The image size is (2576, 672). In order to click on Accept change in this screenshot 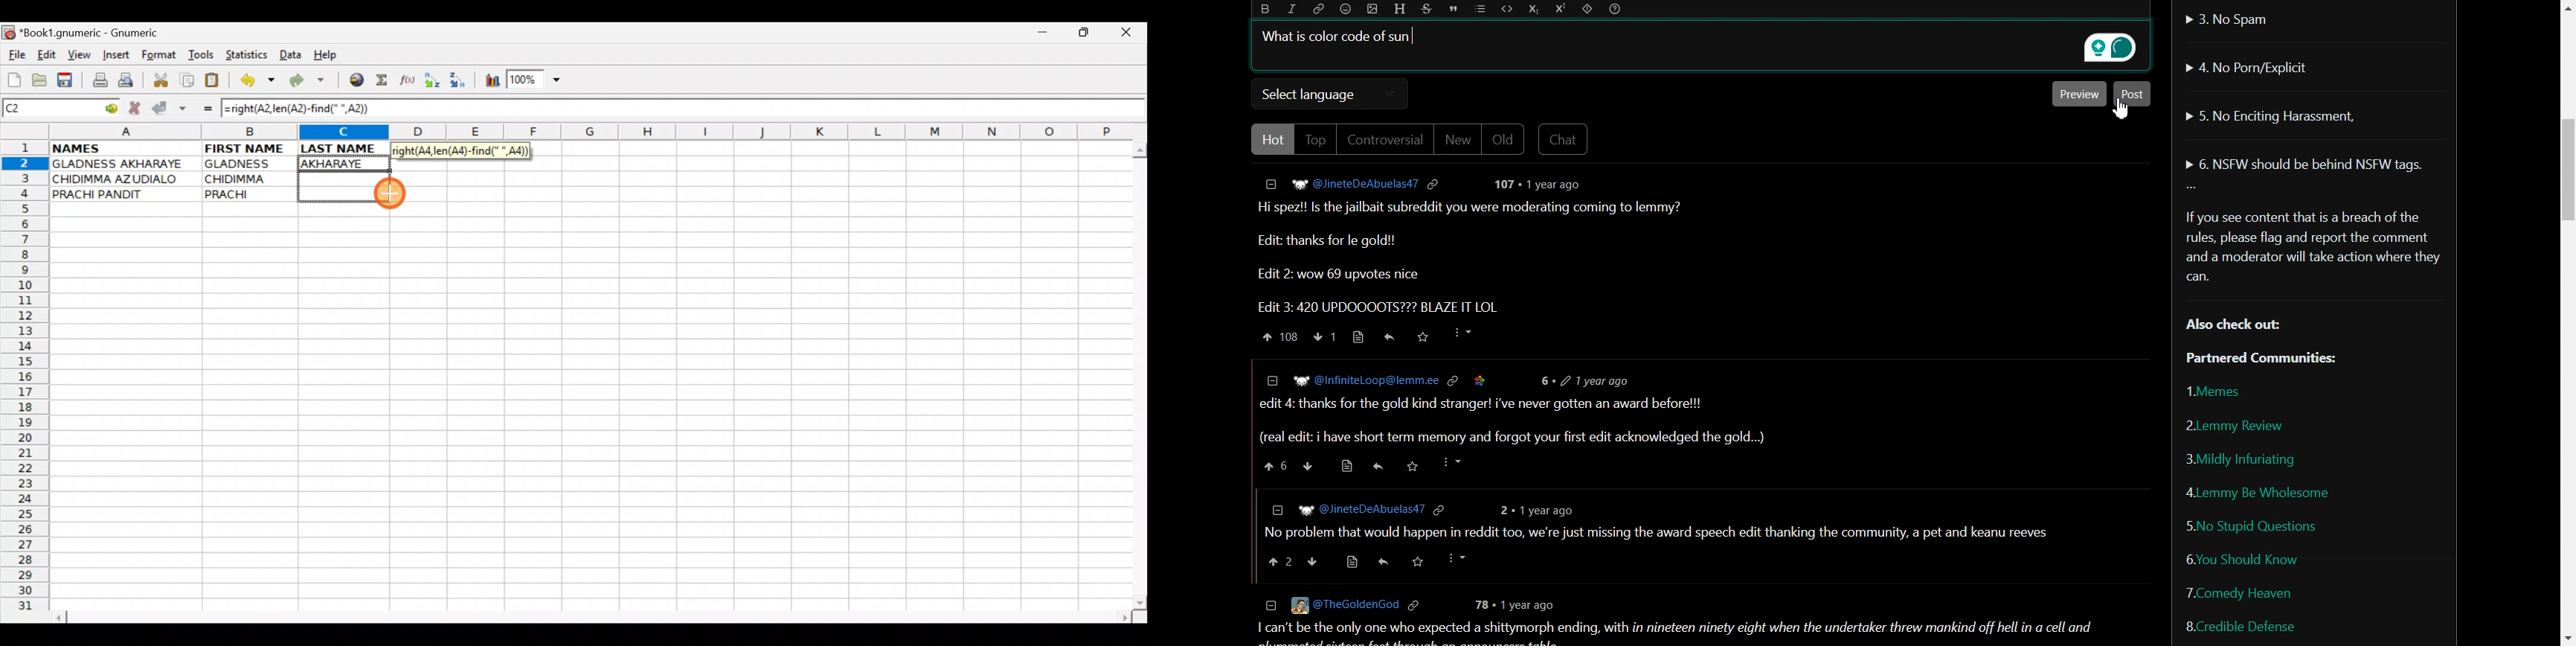, I will do `click(169, 106)`.